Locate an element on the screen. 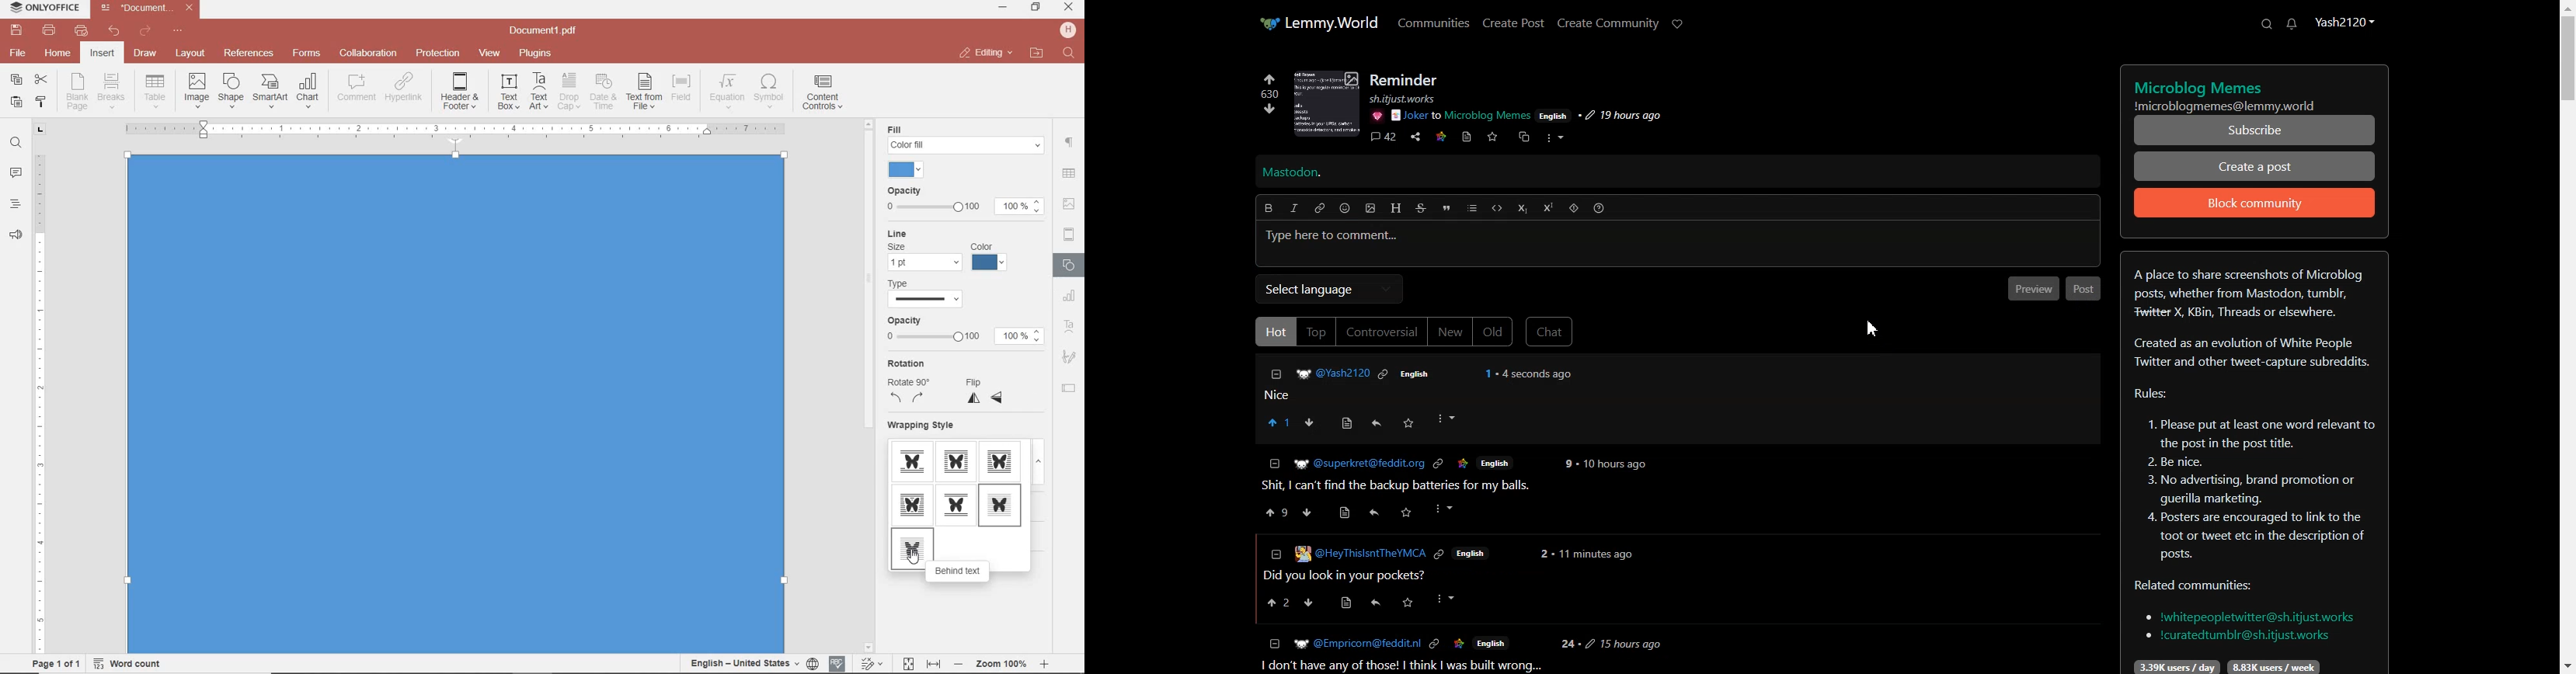 This screenshot has height=700, width=2576.  is located at coordinates (1449, 509).